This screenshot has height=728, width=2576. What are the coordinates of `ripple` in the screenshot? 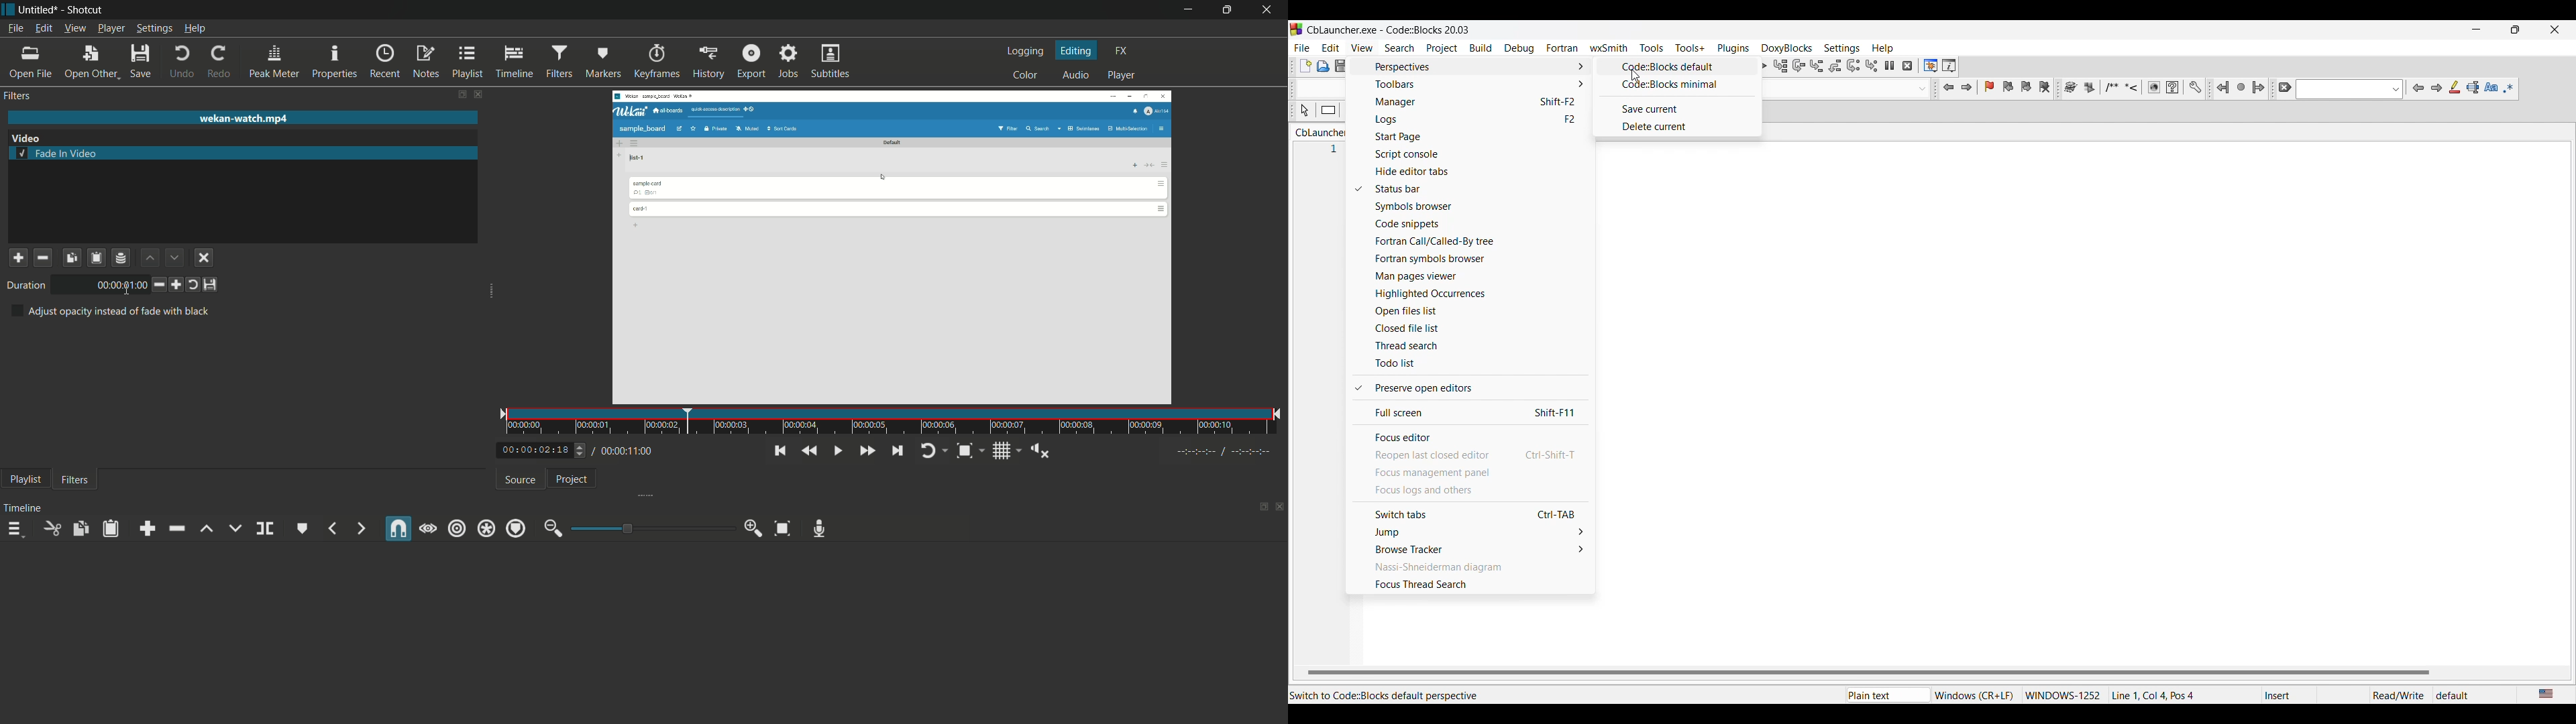 It's located at (458, 529).